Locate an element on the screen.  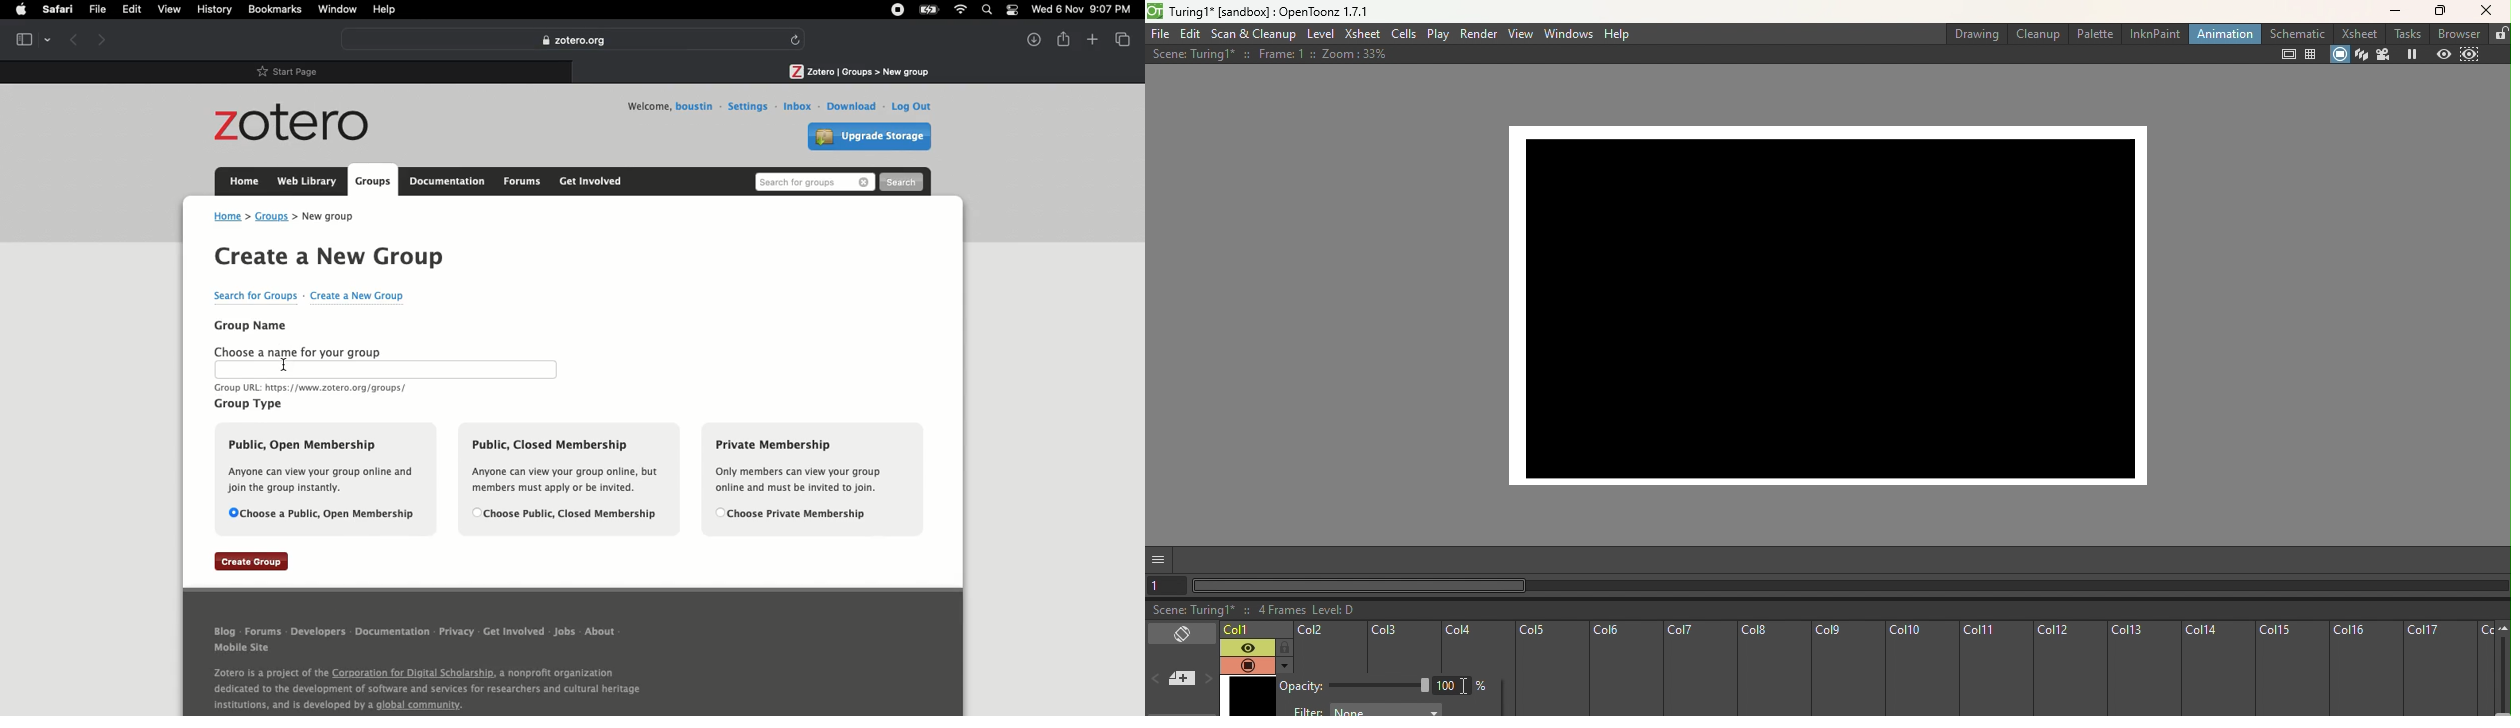
Get involved is located at coordinates (590, 181).